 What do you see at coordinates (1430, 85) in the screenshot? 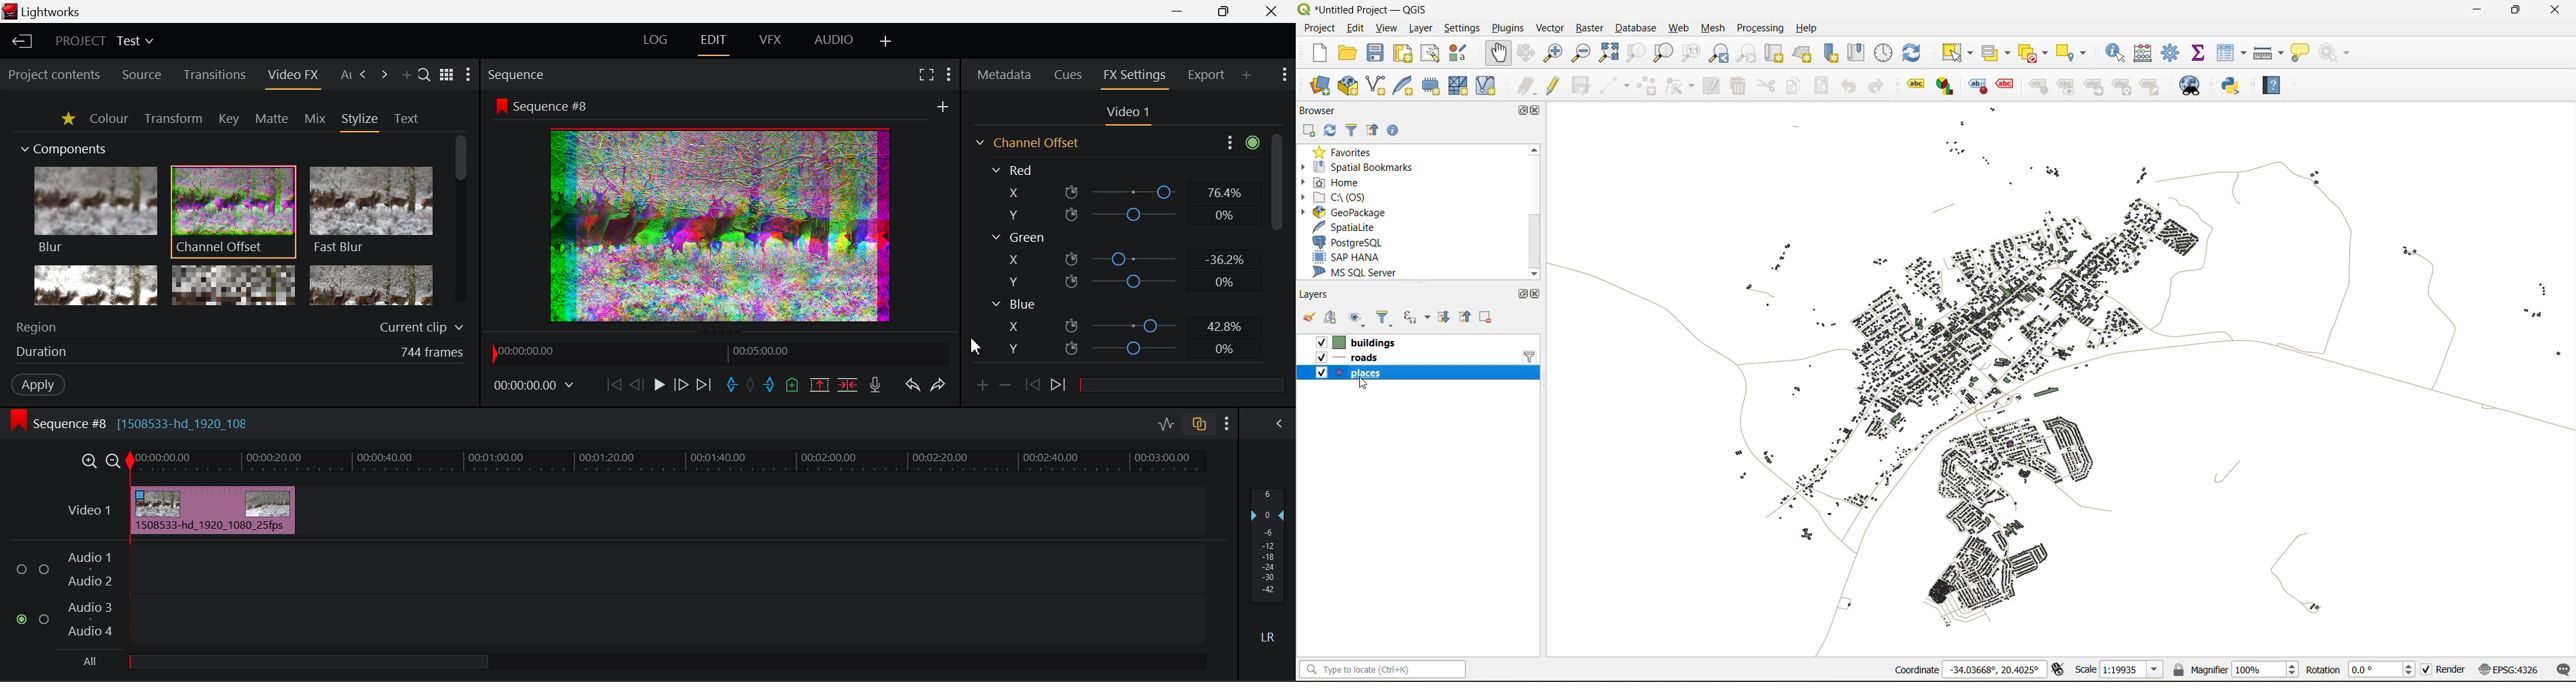
I see `new temporary scratch file layer` at bounding box center [1430, 85].